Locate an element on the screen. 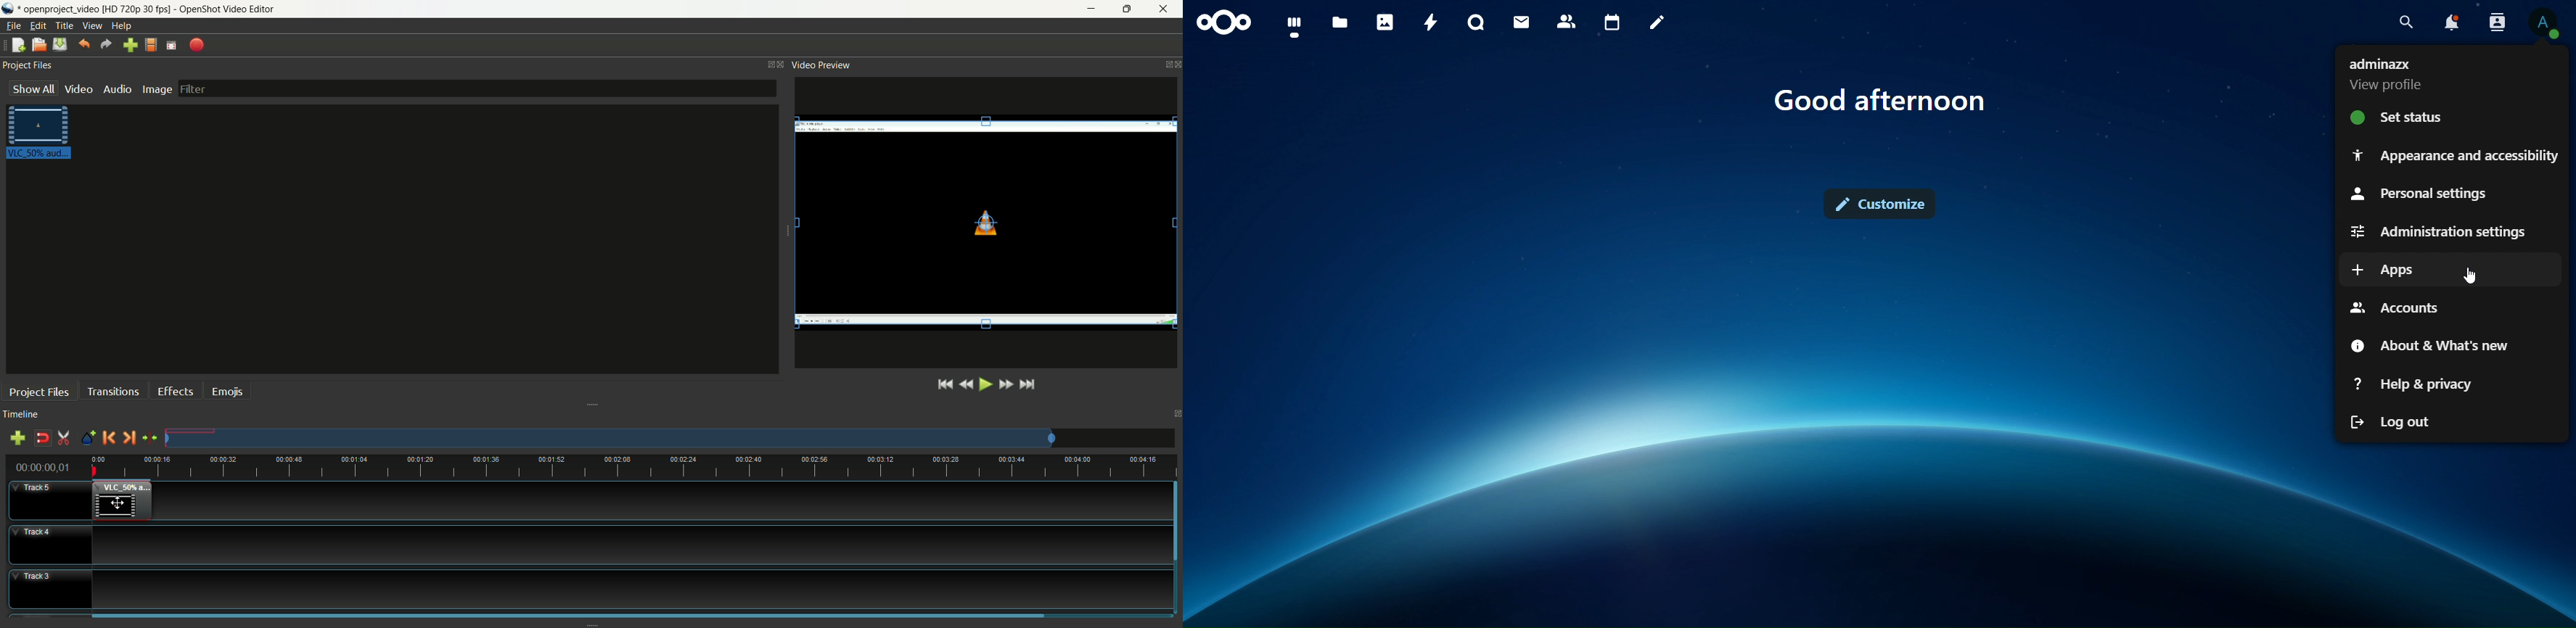 The width and height of the screenshot is (2576, 644). openproject_video [HD 720p 30 fps] - OpenShot Video Editor is located at coordinates (168, 9).